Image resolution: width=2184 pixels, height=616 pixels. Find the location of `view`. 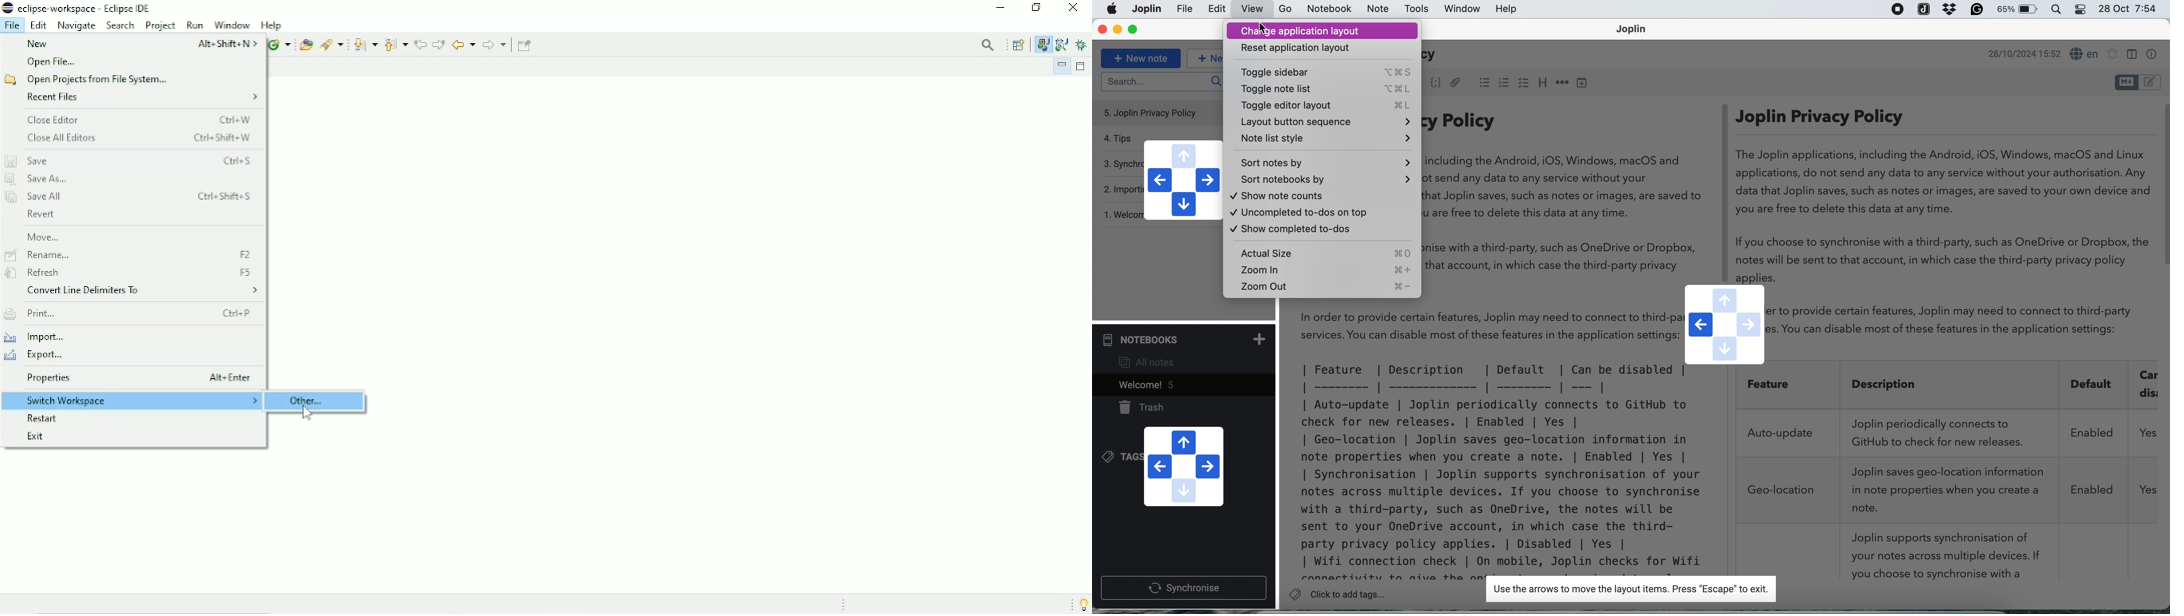

view is located at coordinates (1252, 9).